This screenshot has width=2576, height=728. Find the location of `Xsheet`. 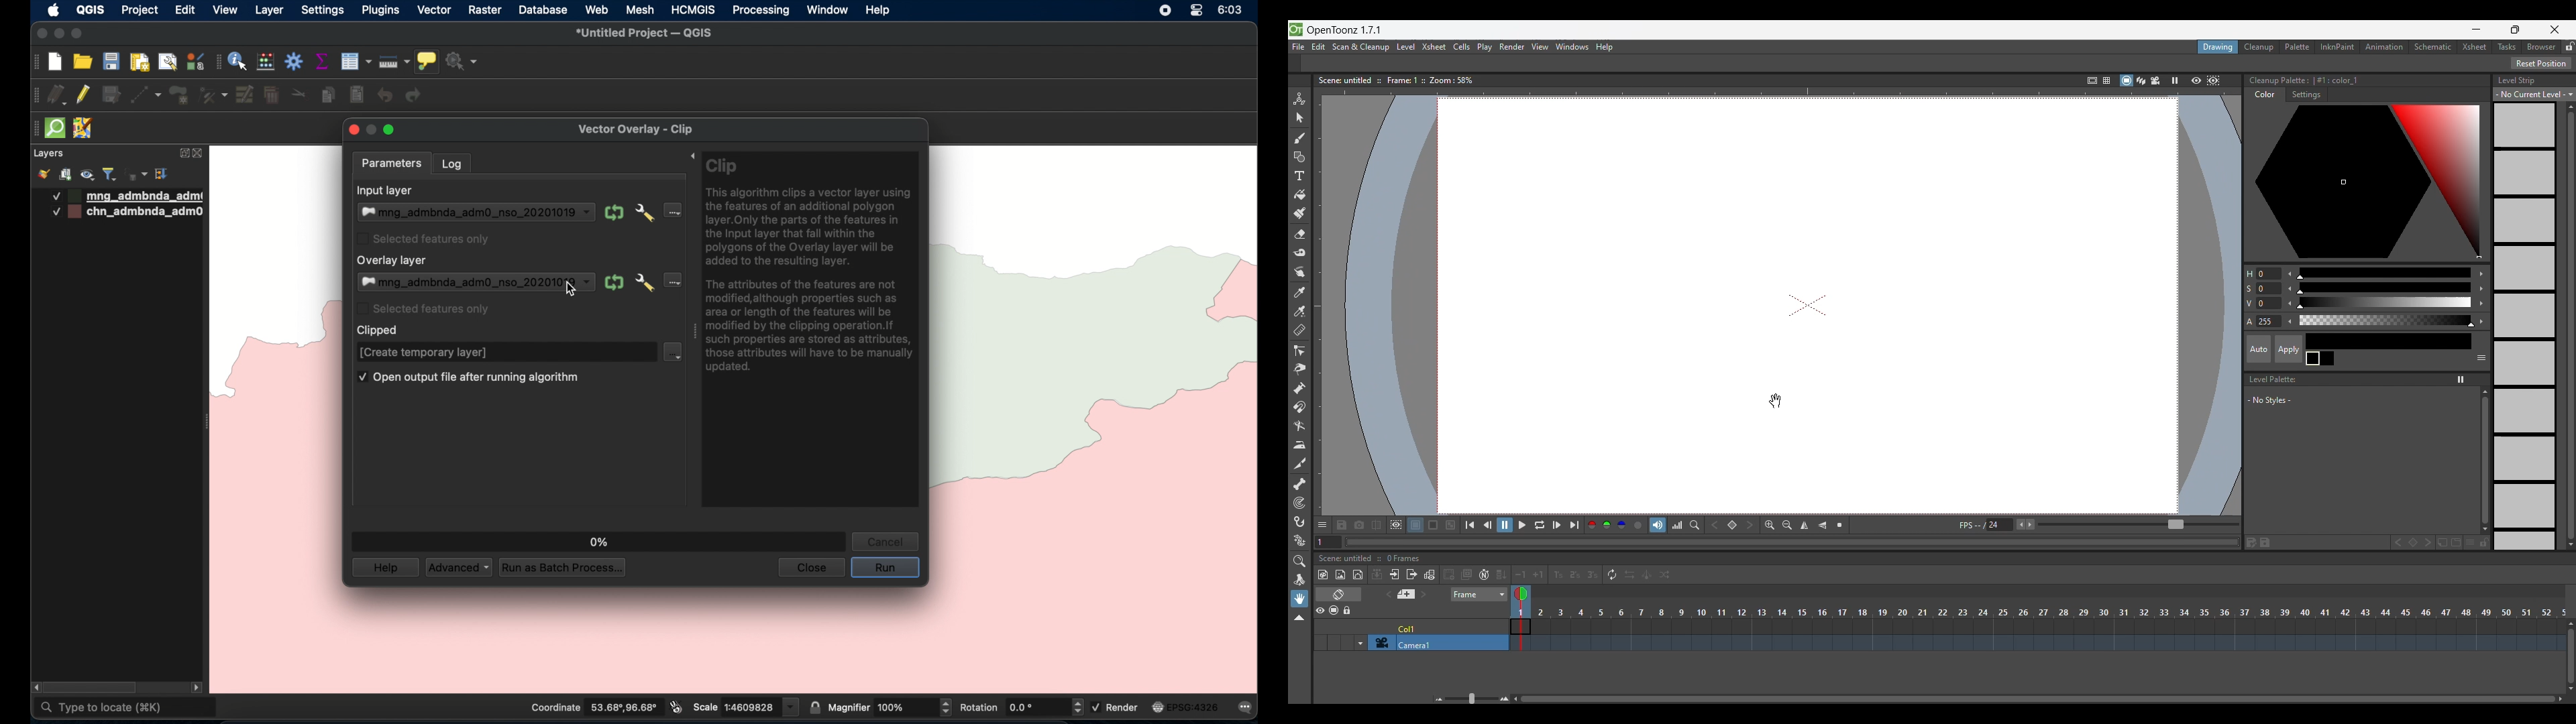

Xsheet is located at coordinates (1434, 46).